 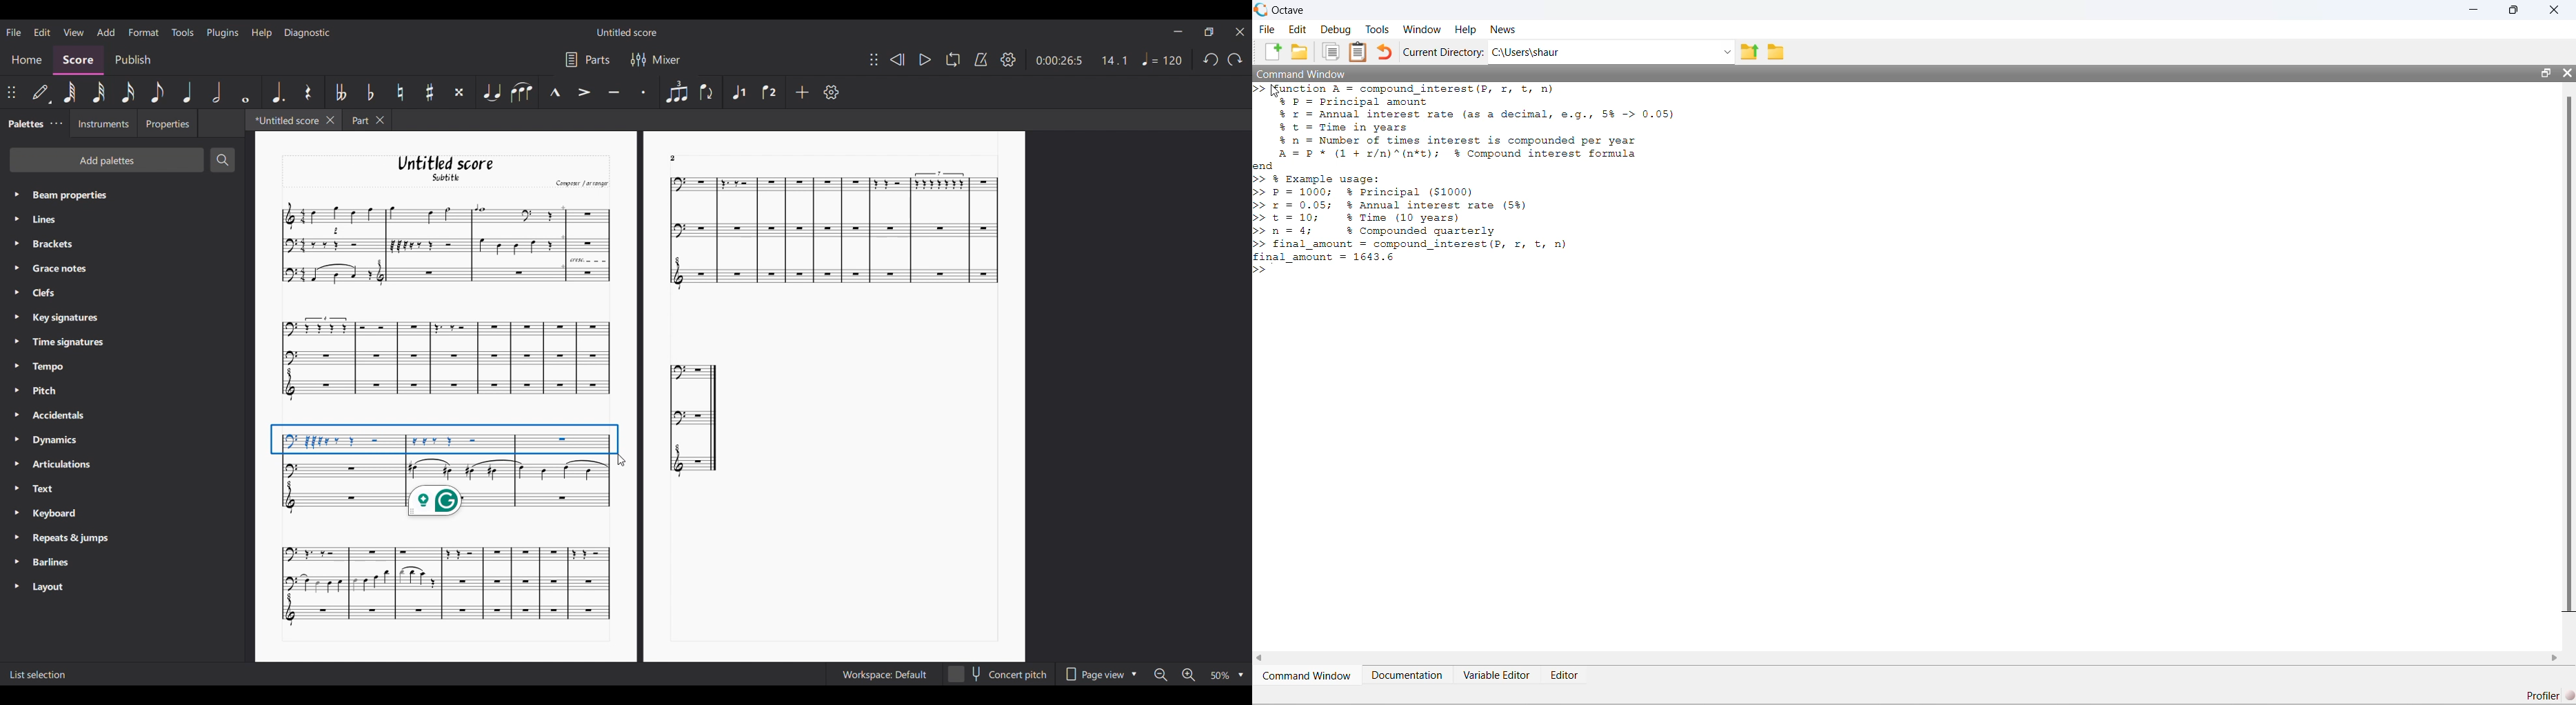 I want to click on Accent, so click(x=584, y=92).